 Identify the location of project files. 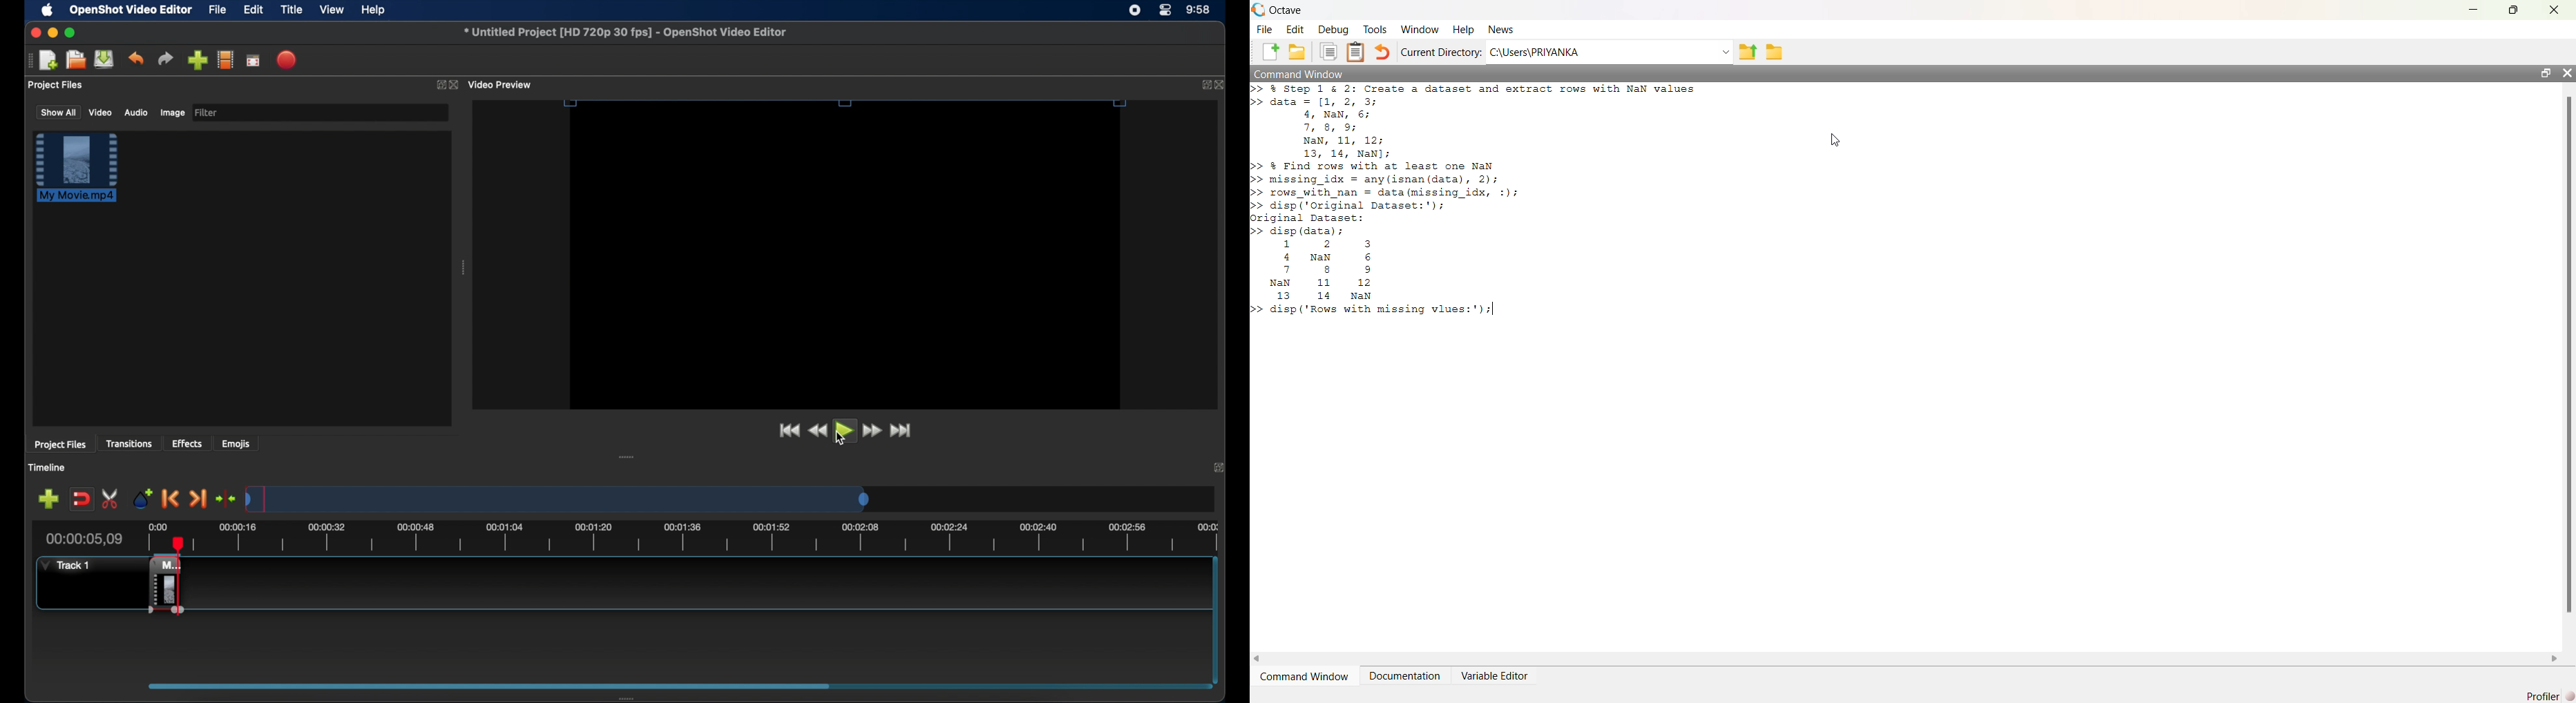
(60, 445).